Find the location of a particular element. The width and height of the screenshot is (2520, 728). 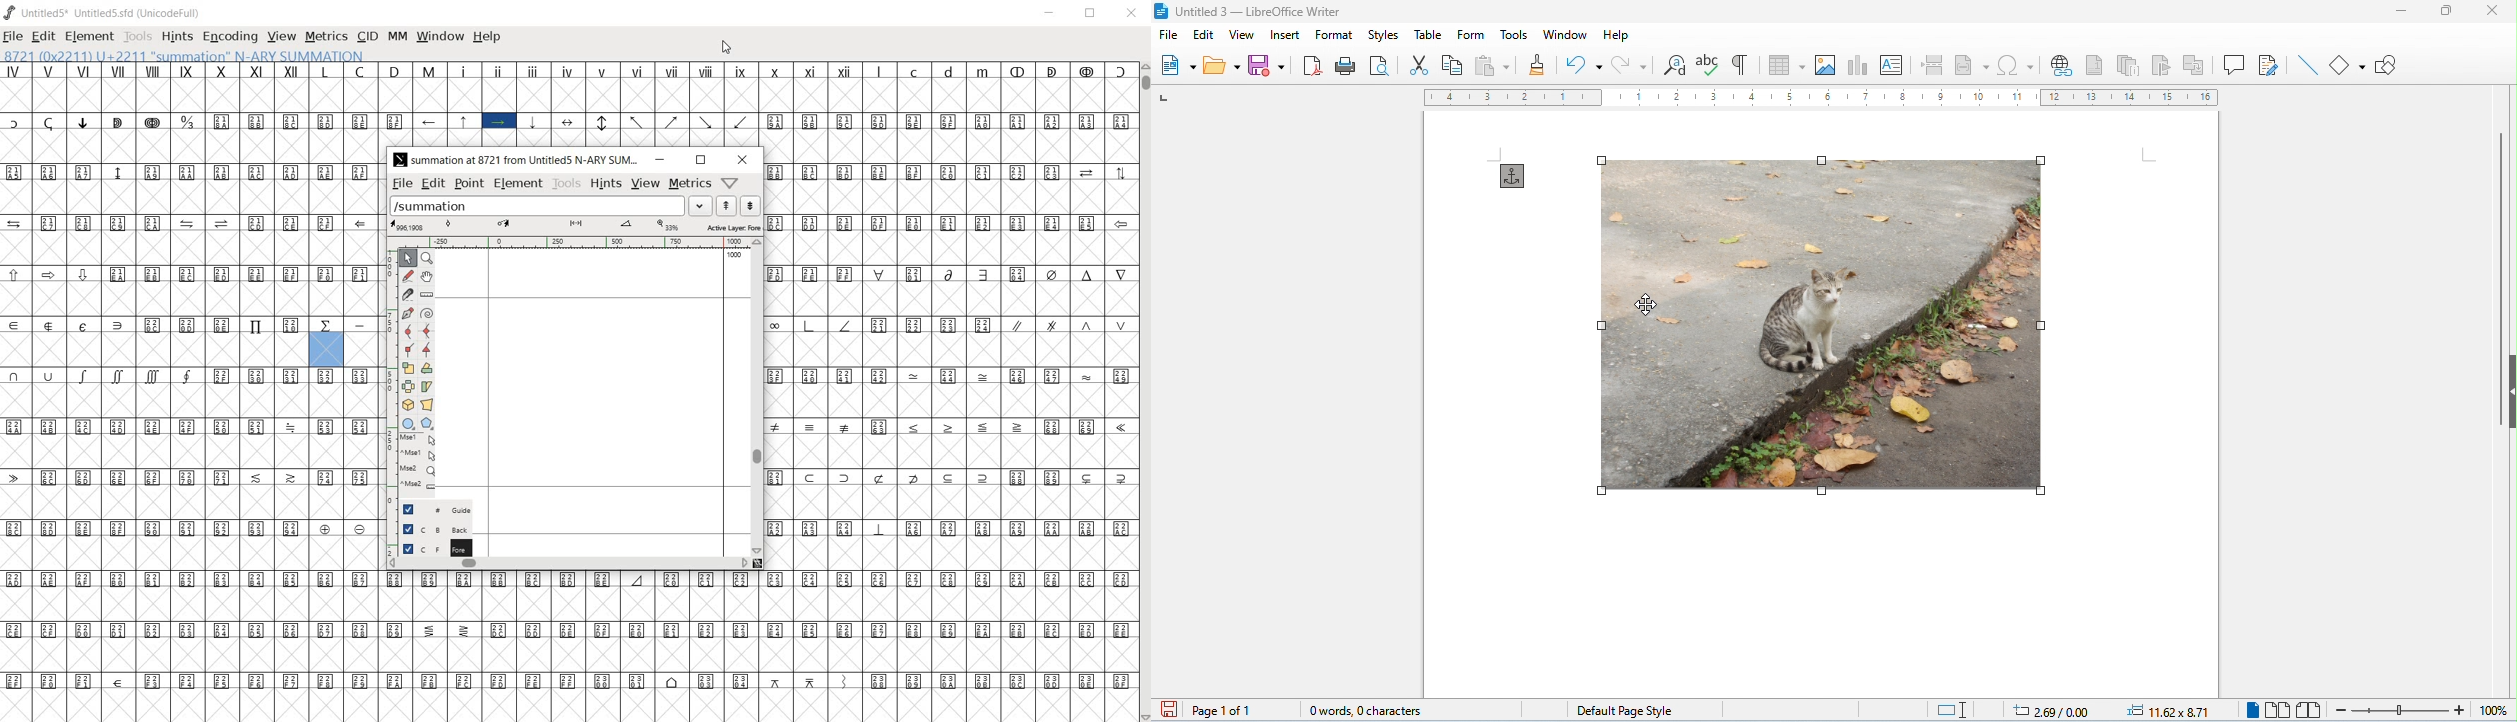

insert endnote is located at coordinates (2132, 66).